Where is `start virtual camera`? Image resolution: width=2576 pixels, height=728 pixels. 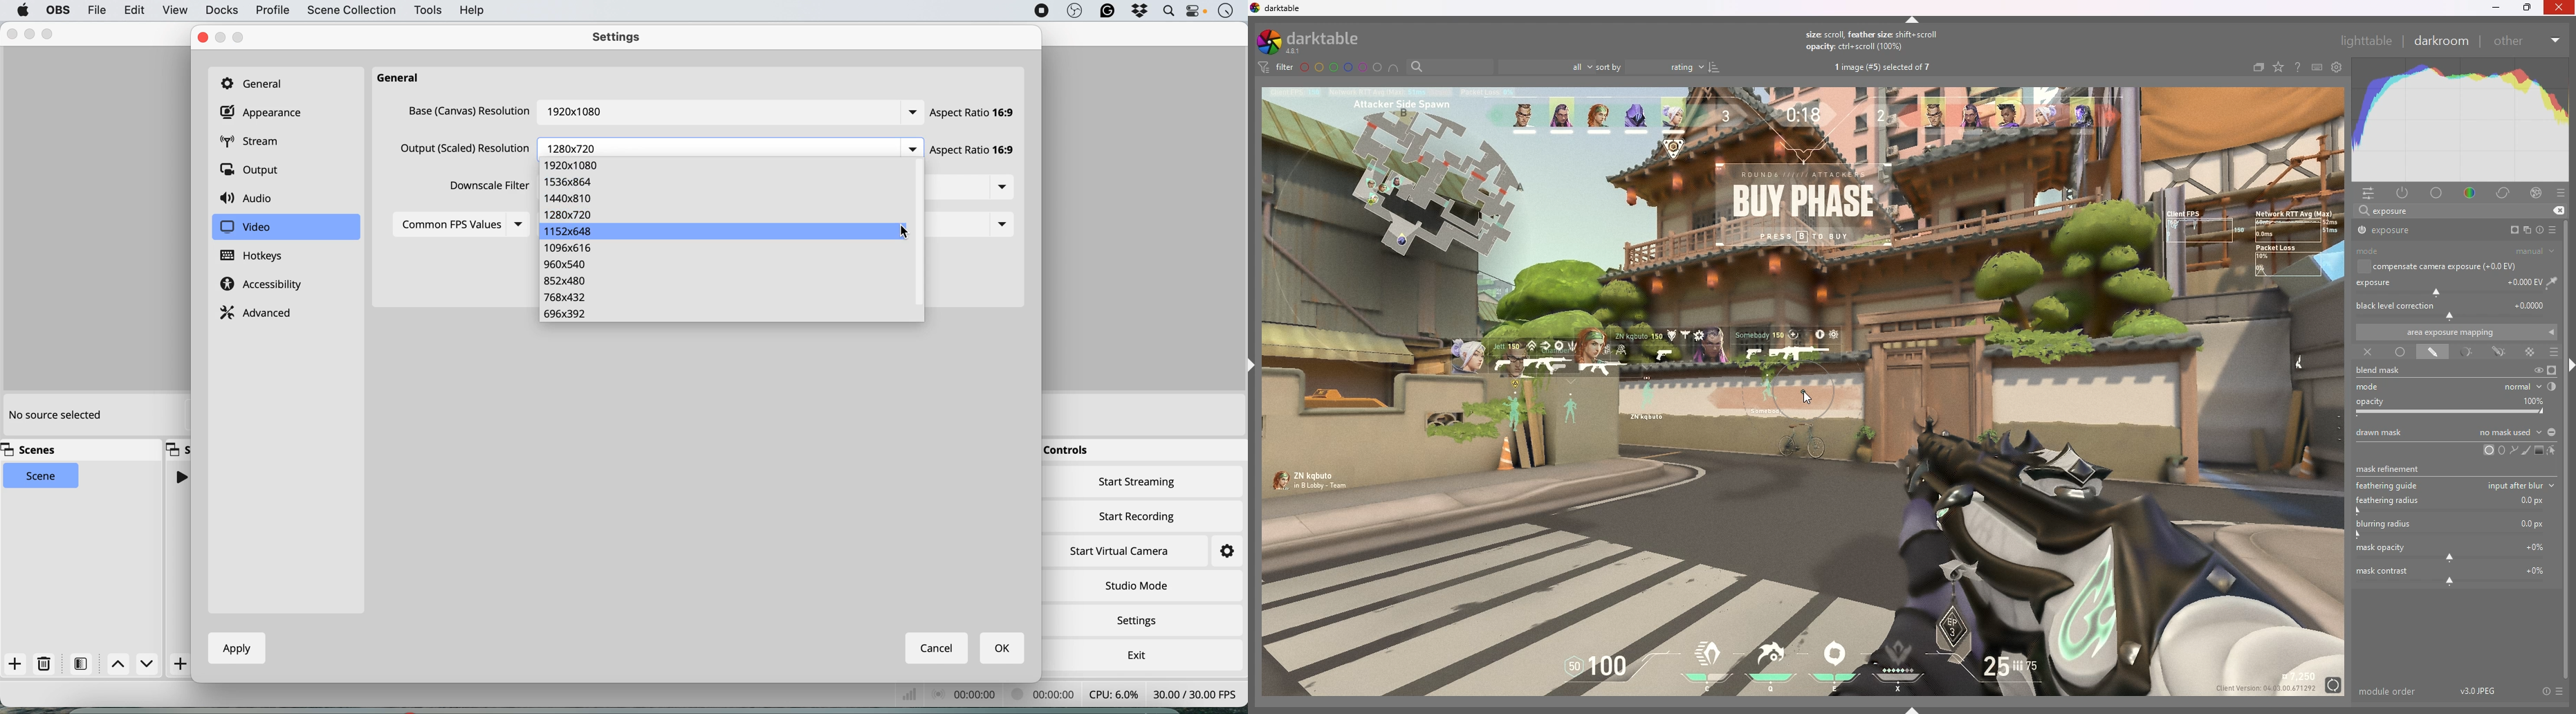 start virtual camera is located at coordinates (1121, 551).